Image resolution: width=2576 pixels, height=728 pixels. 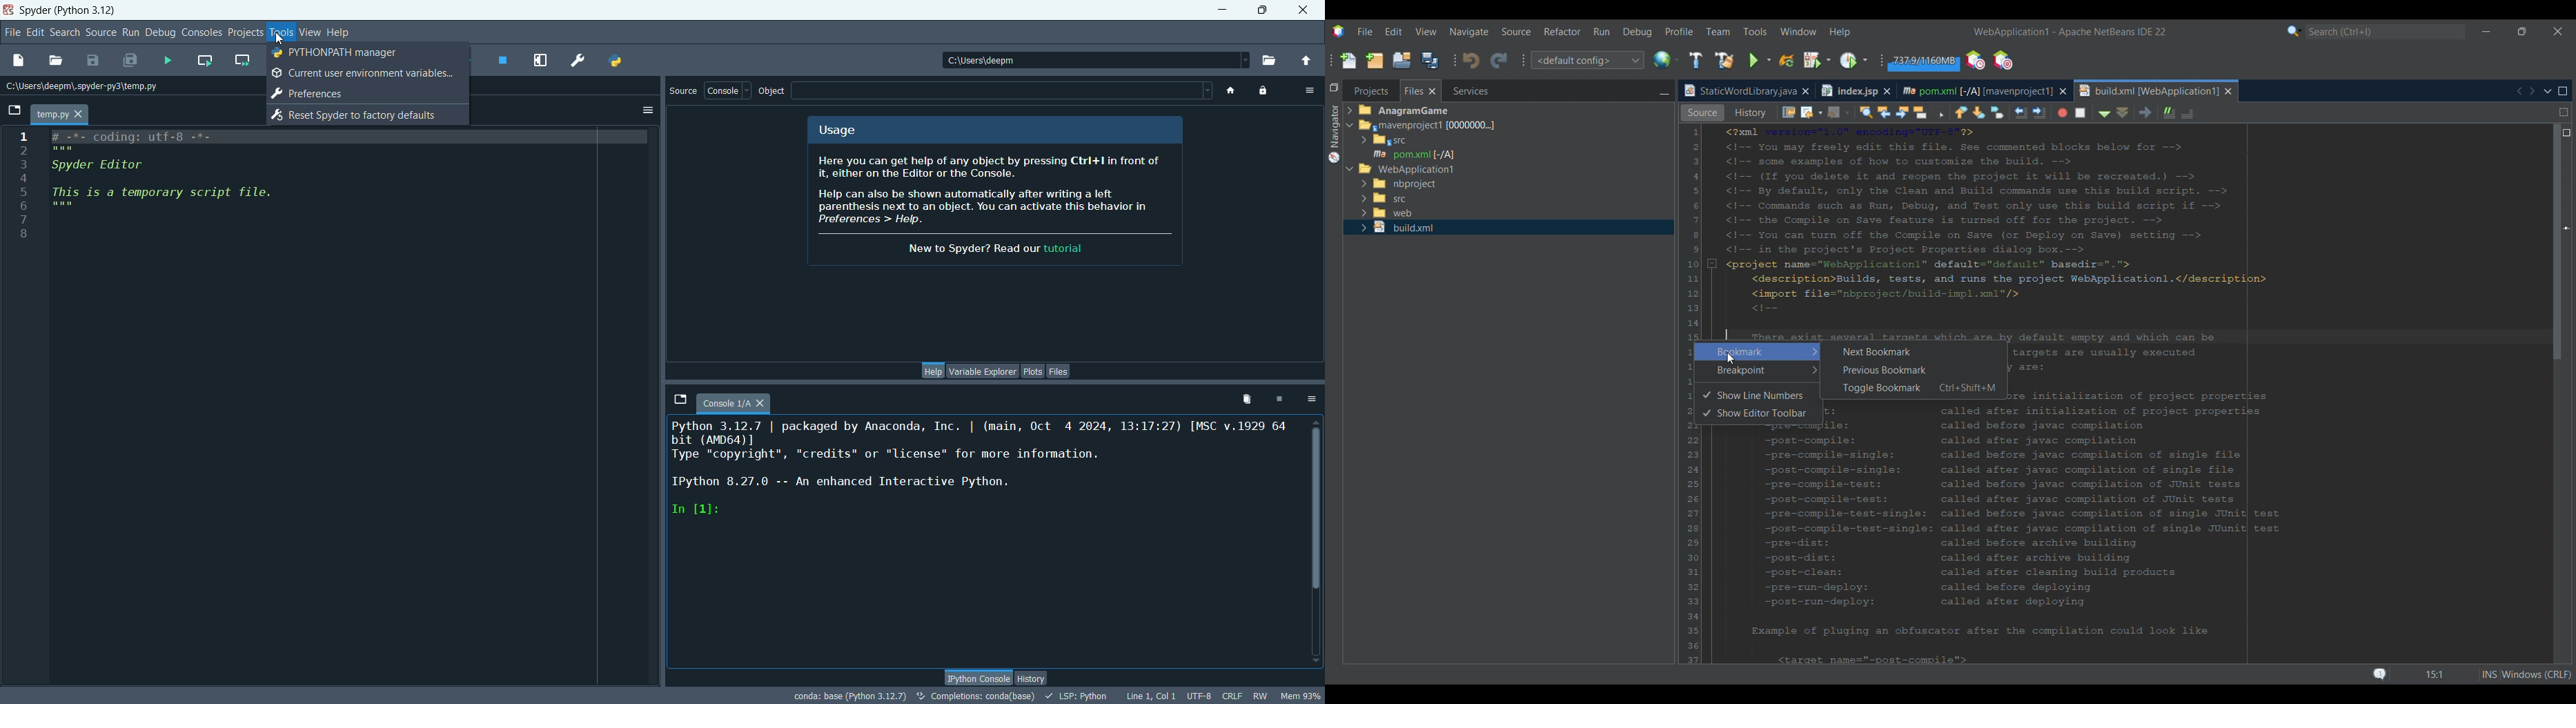 I want to click on browse working directory, so click(x=1272, y=59).